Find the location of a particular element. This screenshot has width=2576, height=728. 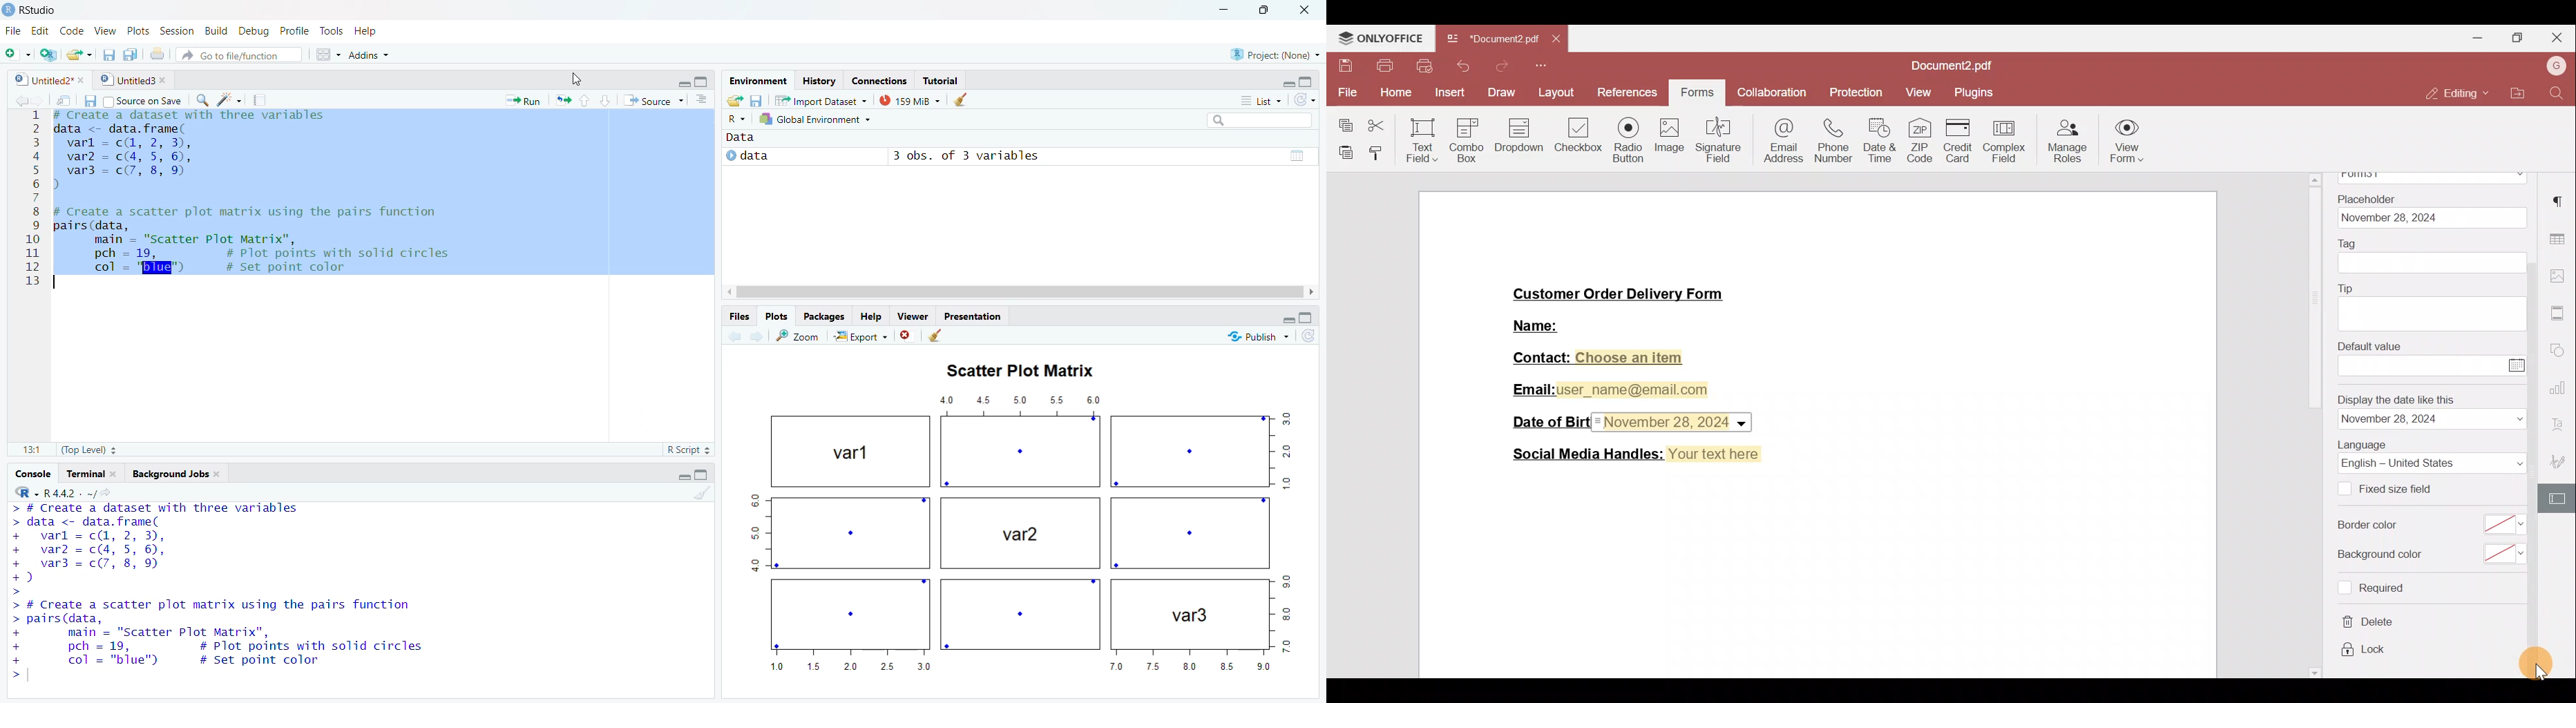

Checkbox  is located at coordinates (2345, 588).